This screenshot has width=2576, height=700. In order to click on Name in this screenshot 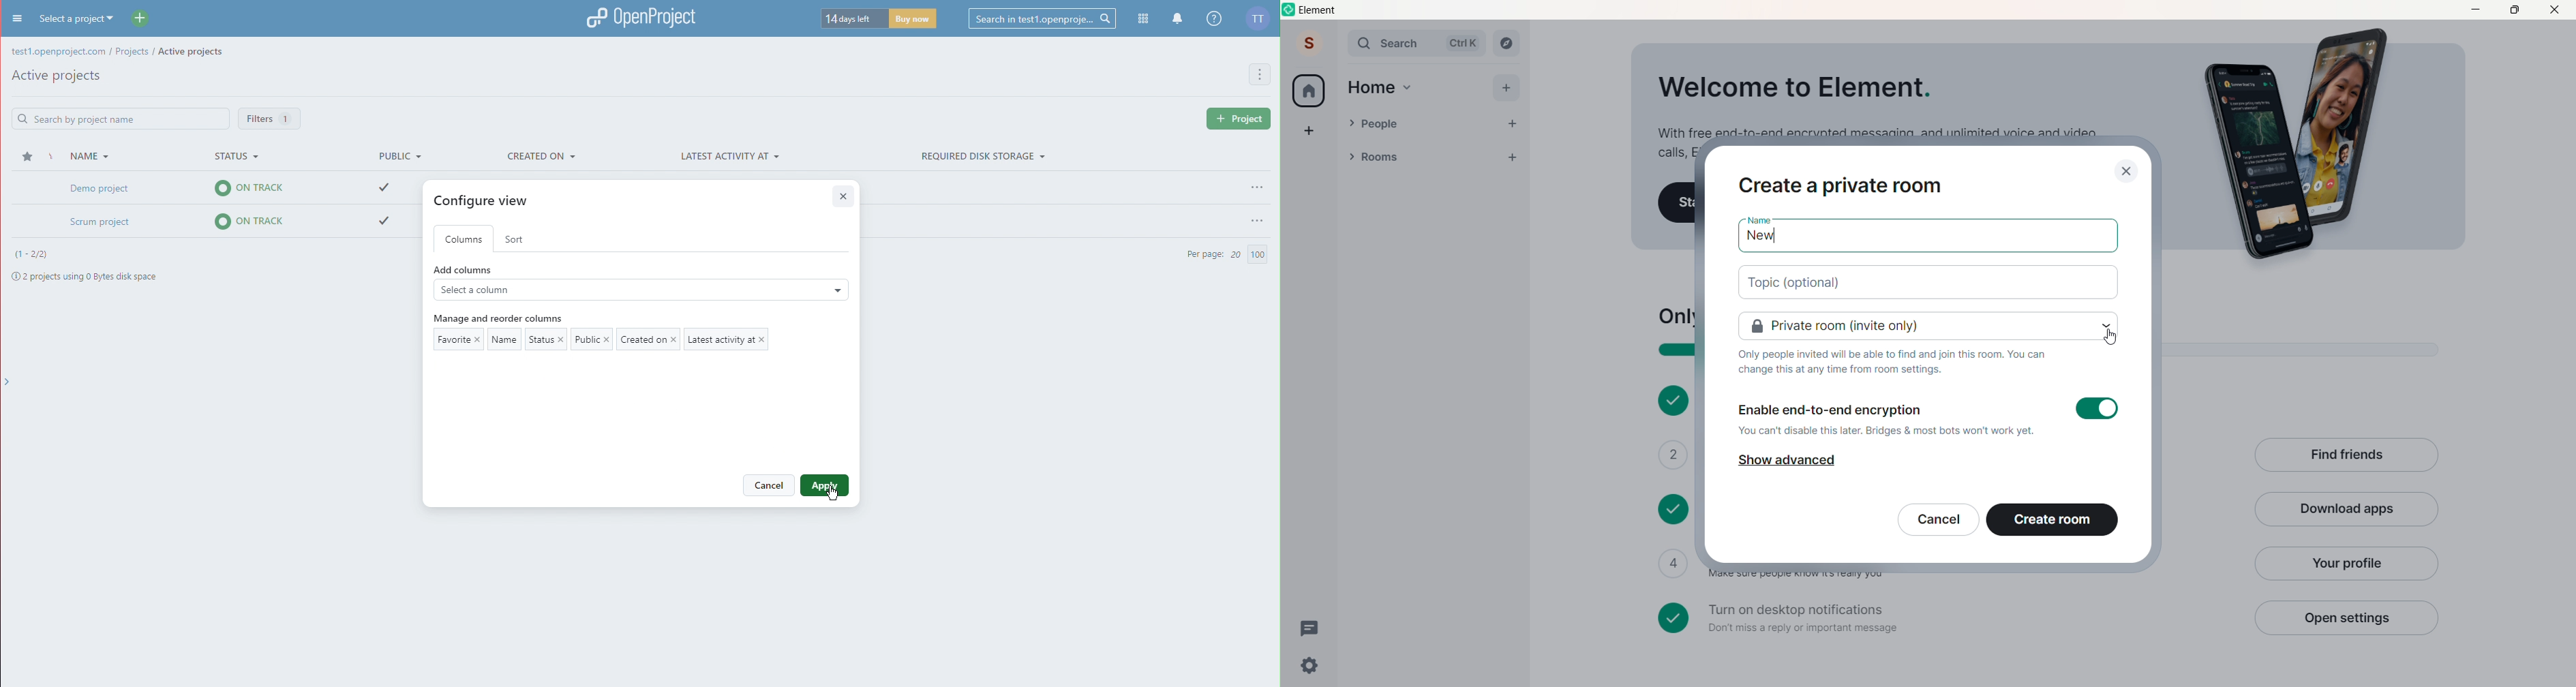, I will do `click(81, 153)`.